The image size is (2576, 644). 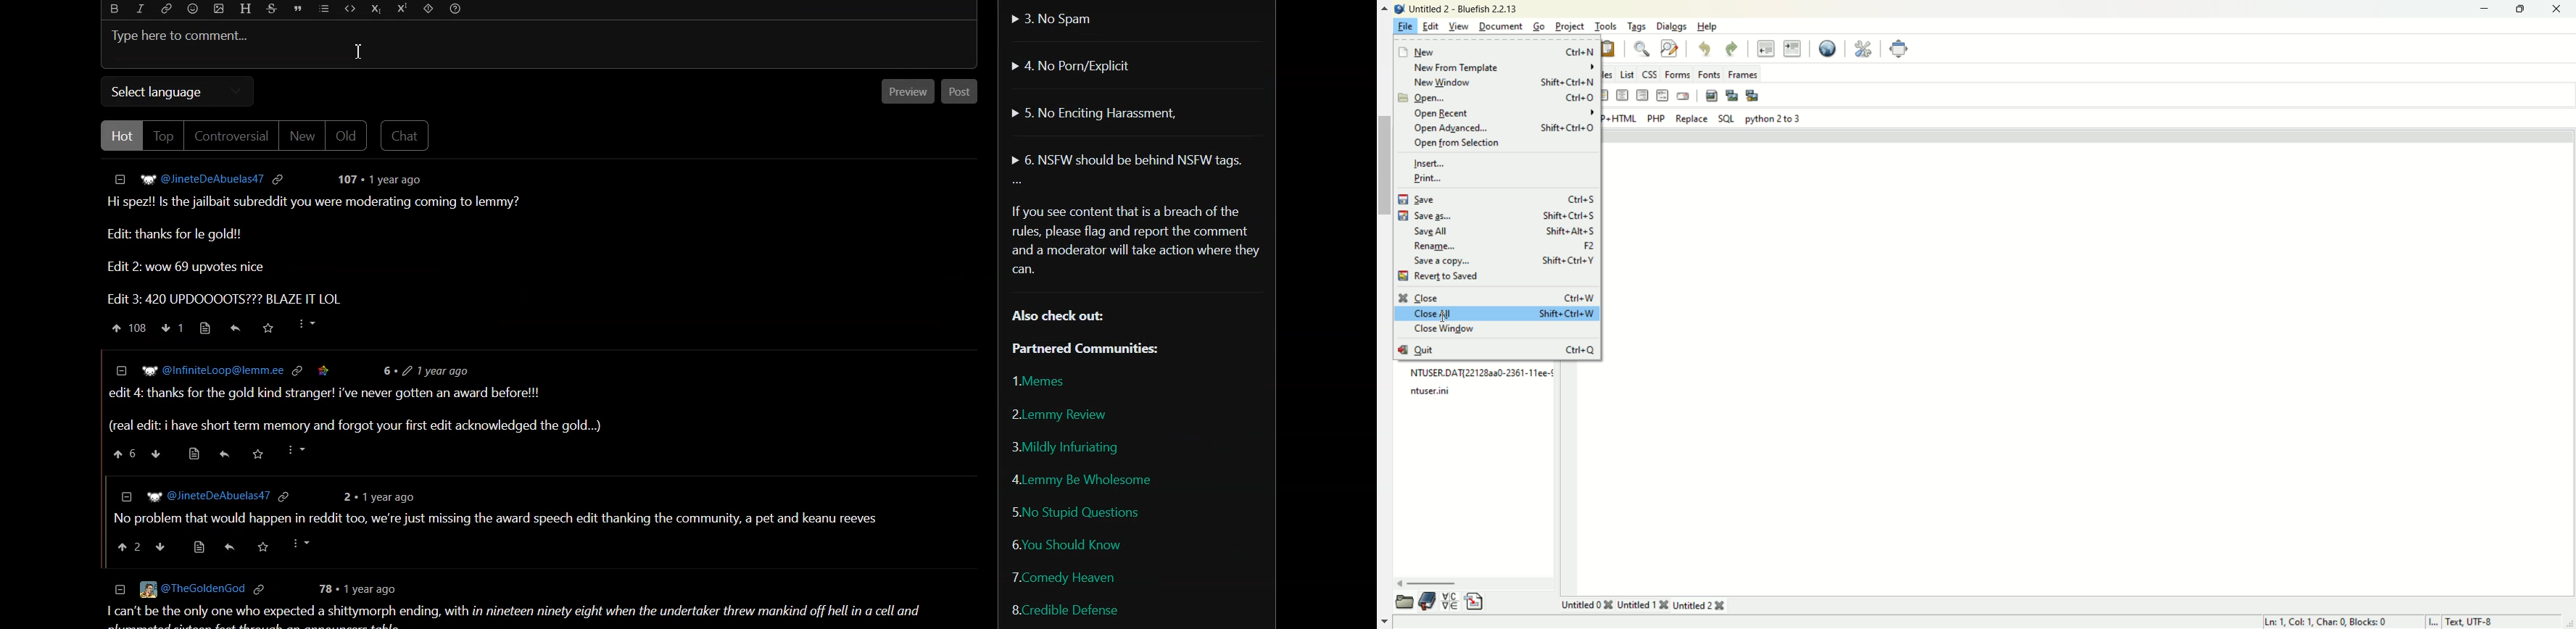 What do you see at coordinates (228, 548) in the screenshot?
I see `share` at bounding box center [228, 548].